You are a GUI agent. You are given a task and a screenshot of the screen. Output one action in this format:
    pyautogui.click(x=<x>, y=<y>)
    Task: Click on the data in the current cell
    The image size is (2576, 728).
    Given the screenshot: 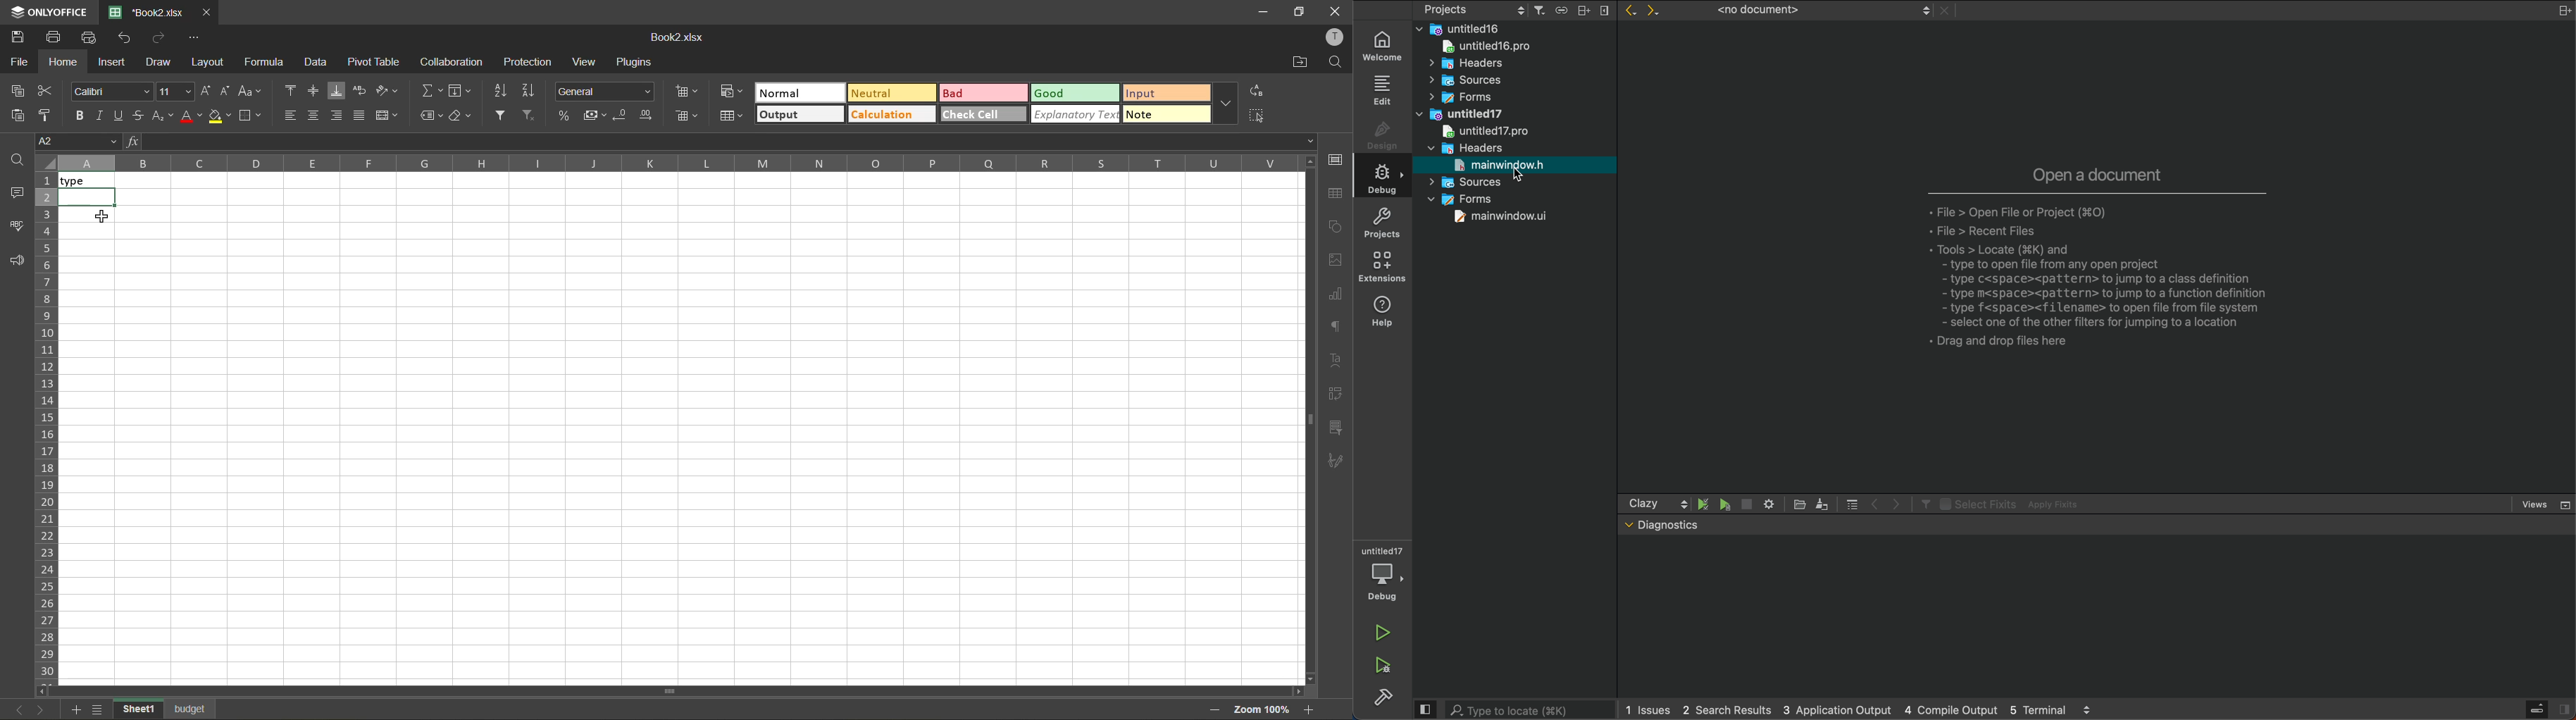 What is the action you would take?
    pyautogui.click(x=289, y=142)
    